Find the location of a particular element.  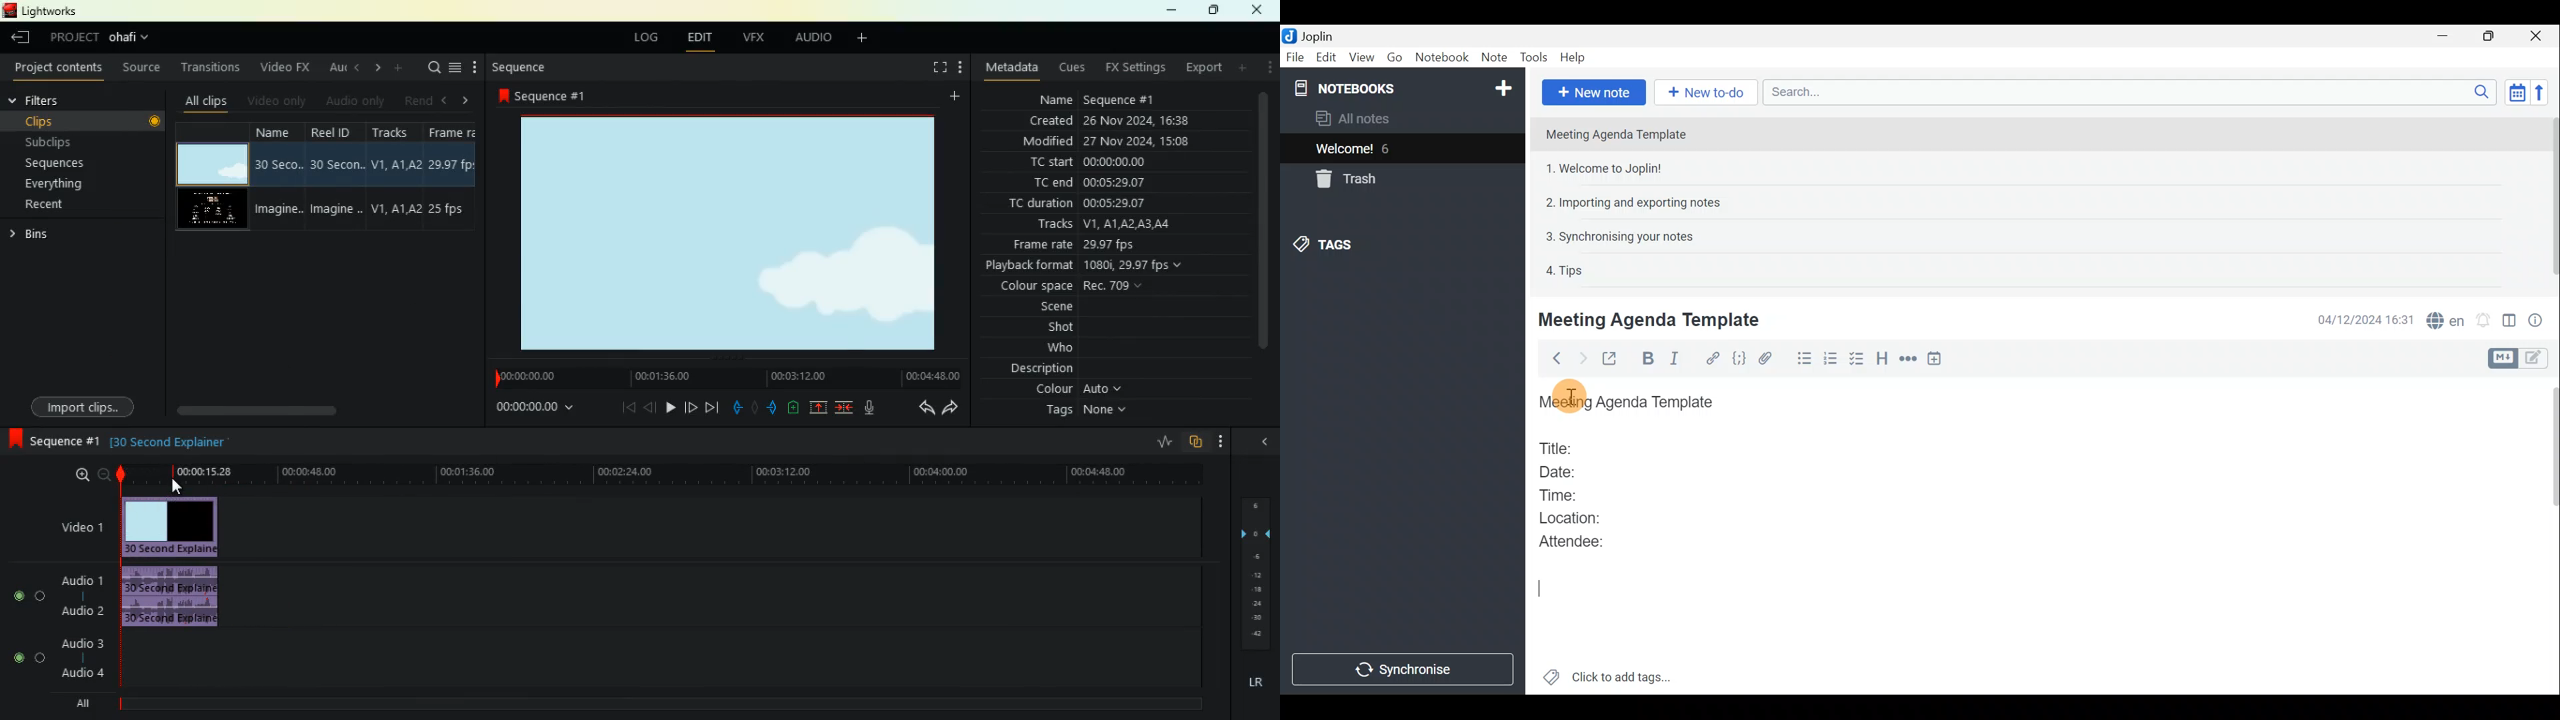

Numbered list is located at coordinates (1831, 361).